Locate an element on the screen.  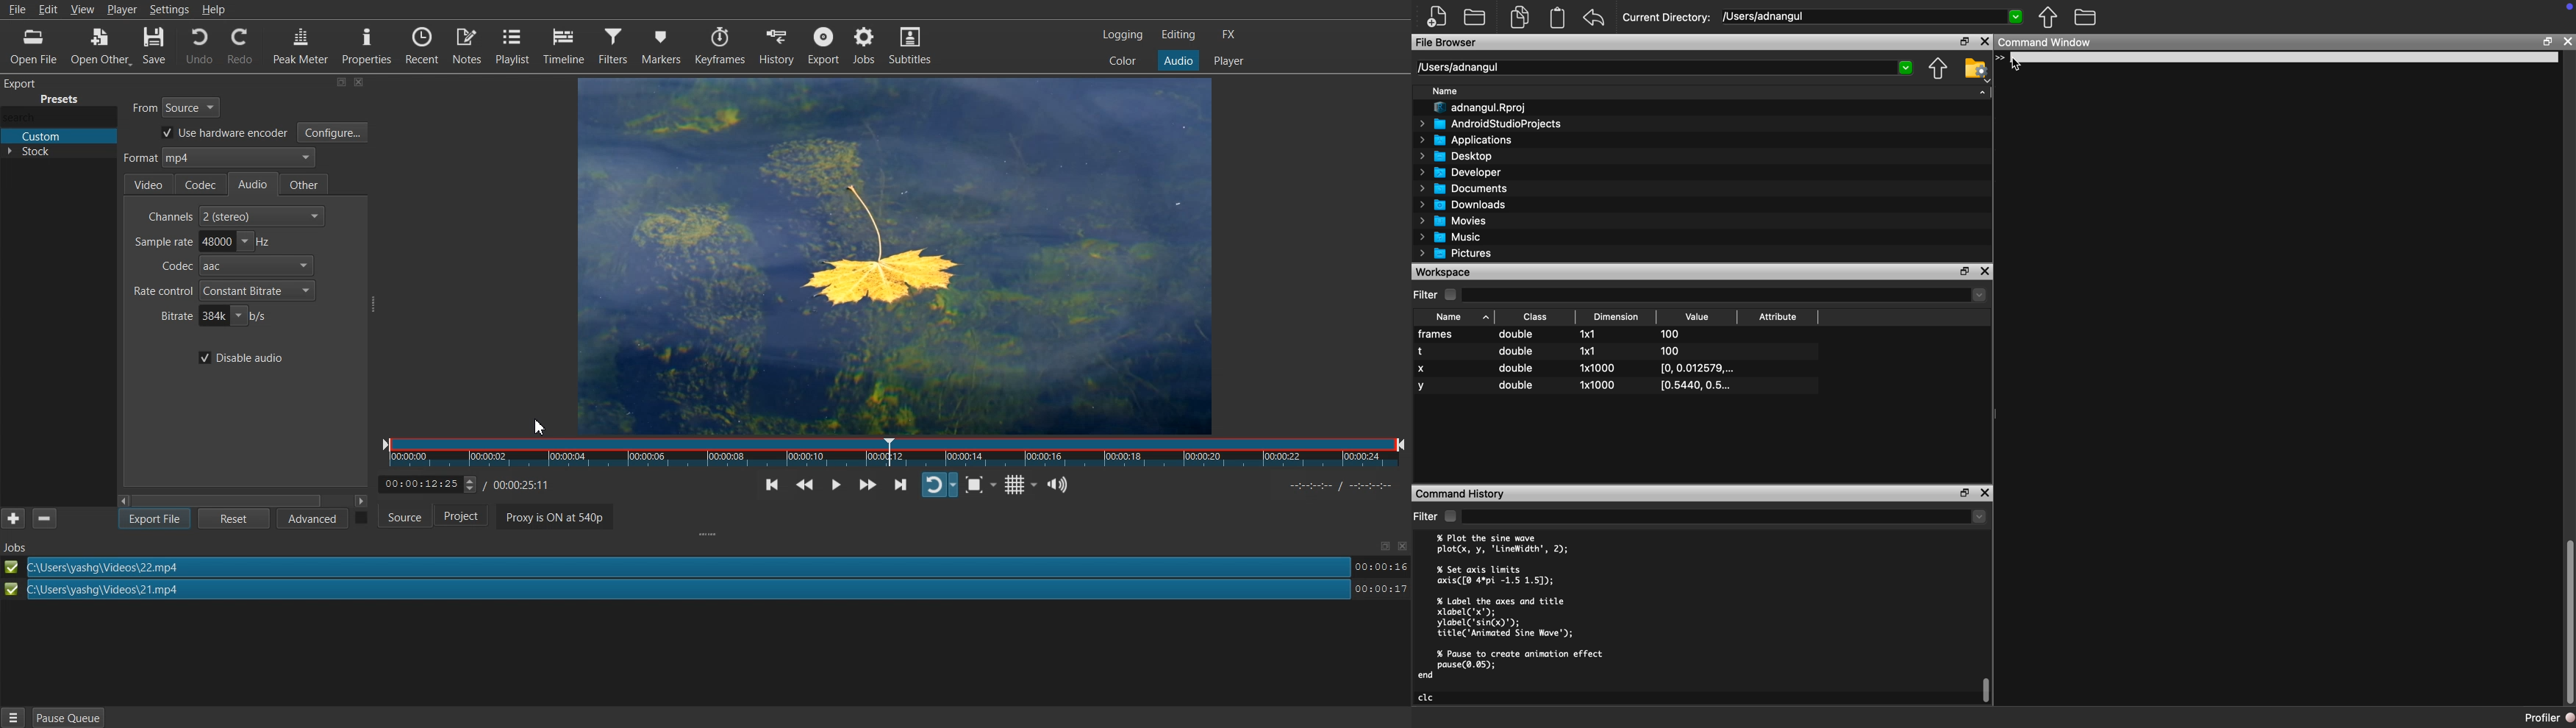
View is located at coordinates (84, 8).